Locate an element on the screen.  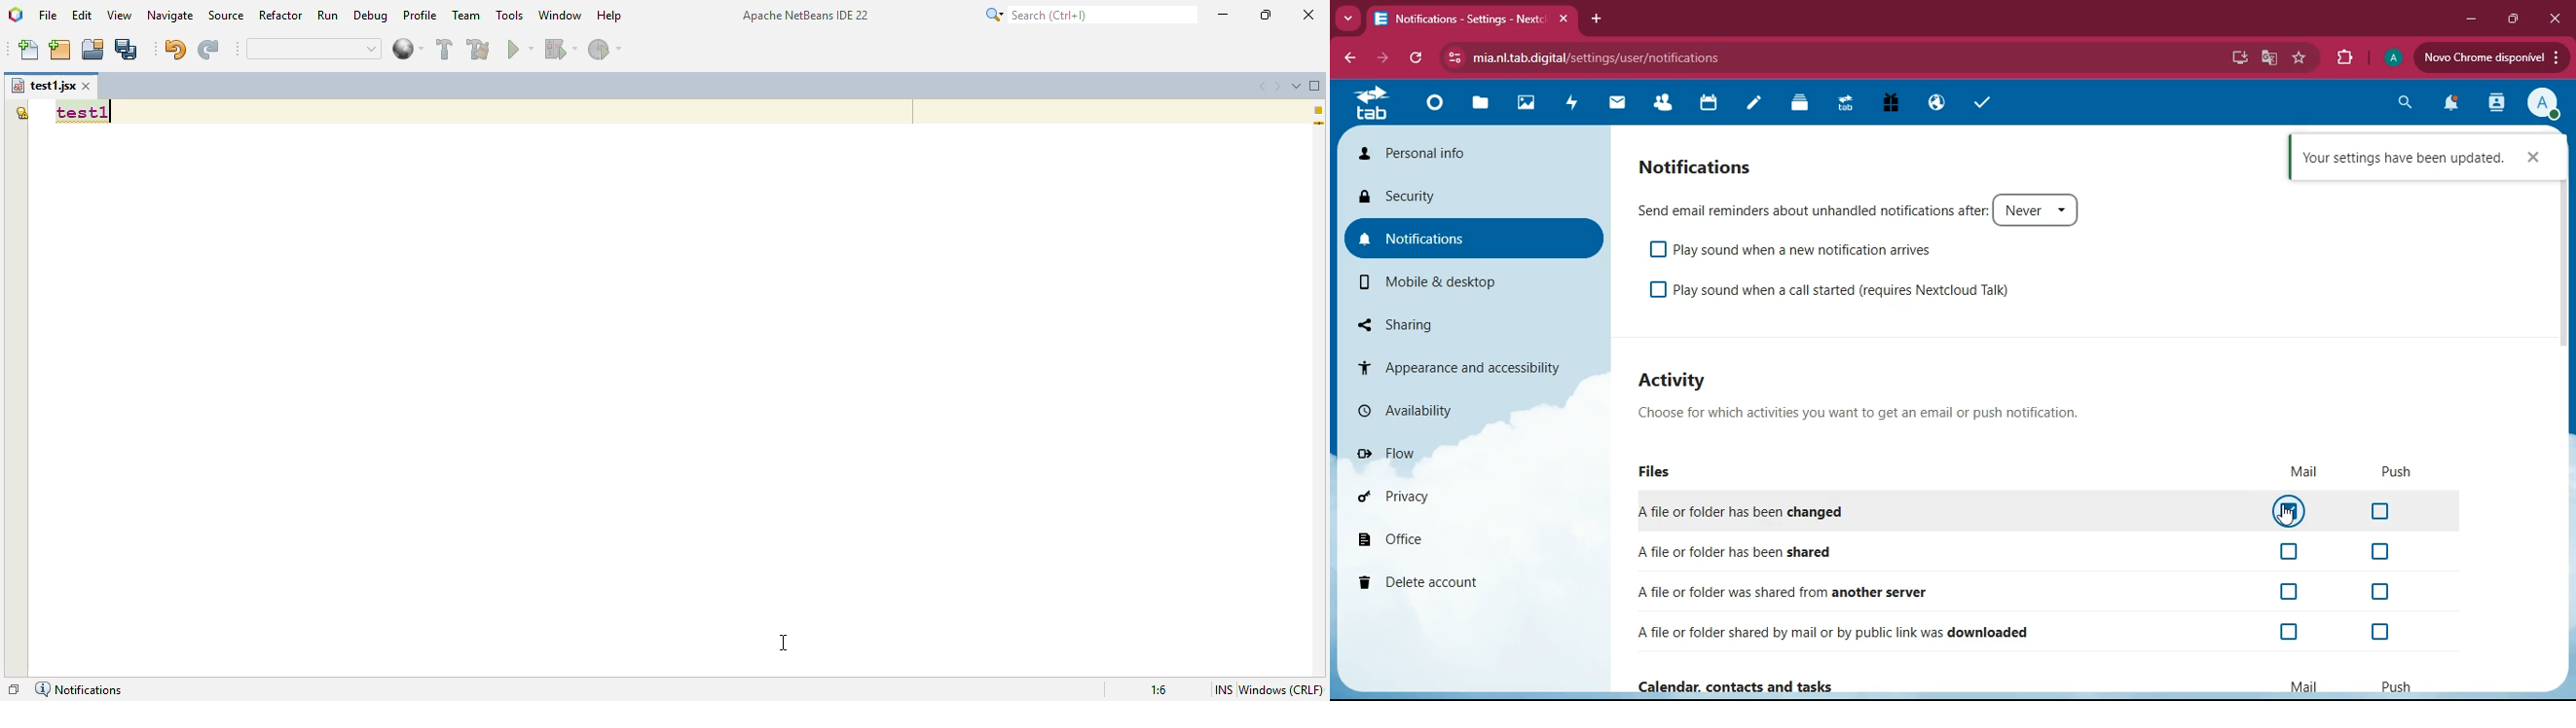
more is located at coordinates (1347, 19).